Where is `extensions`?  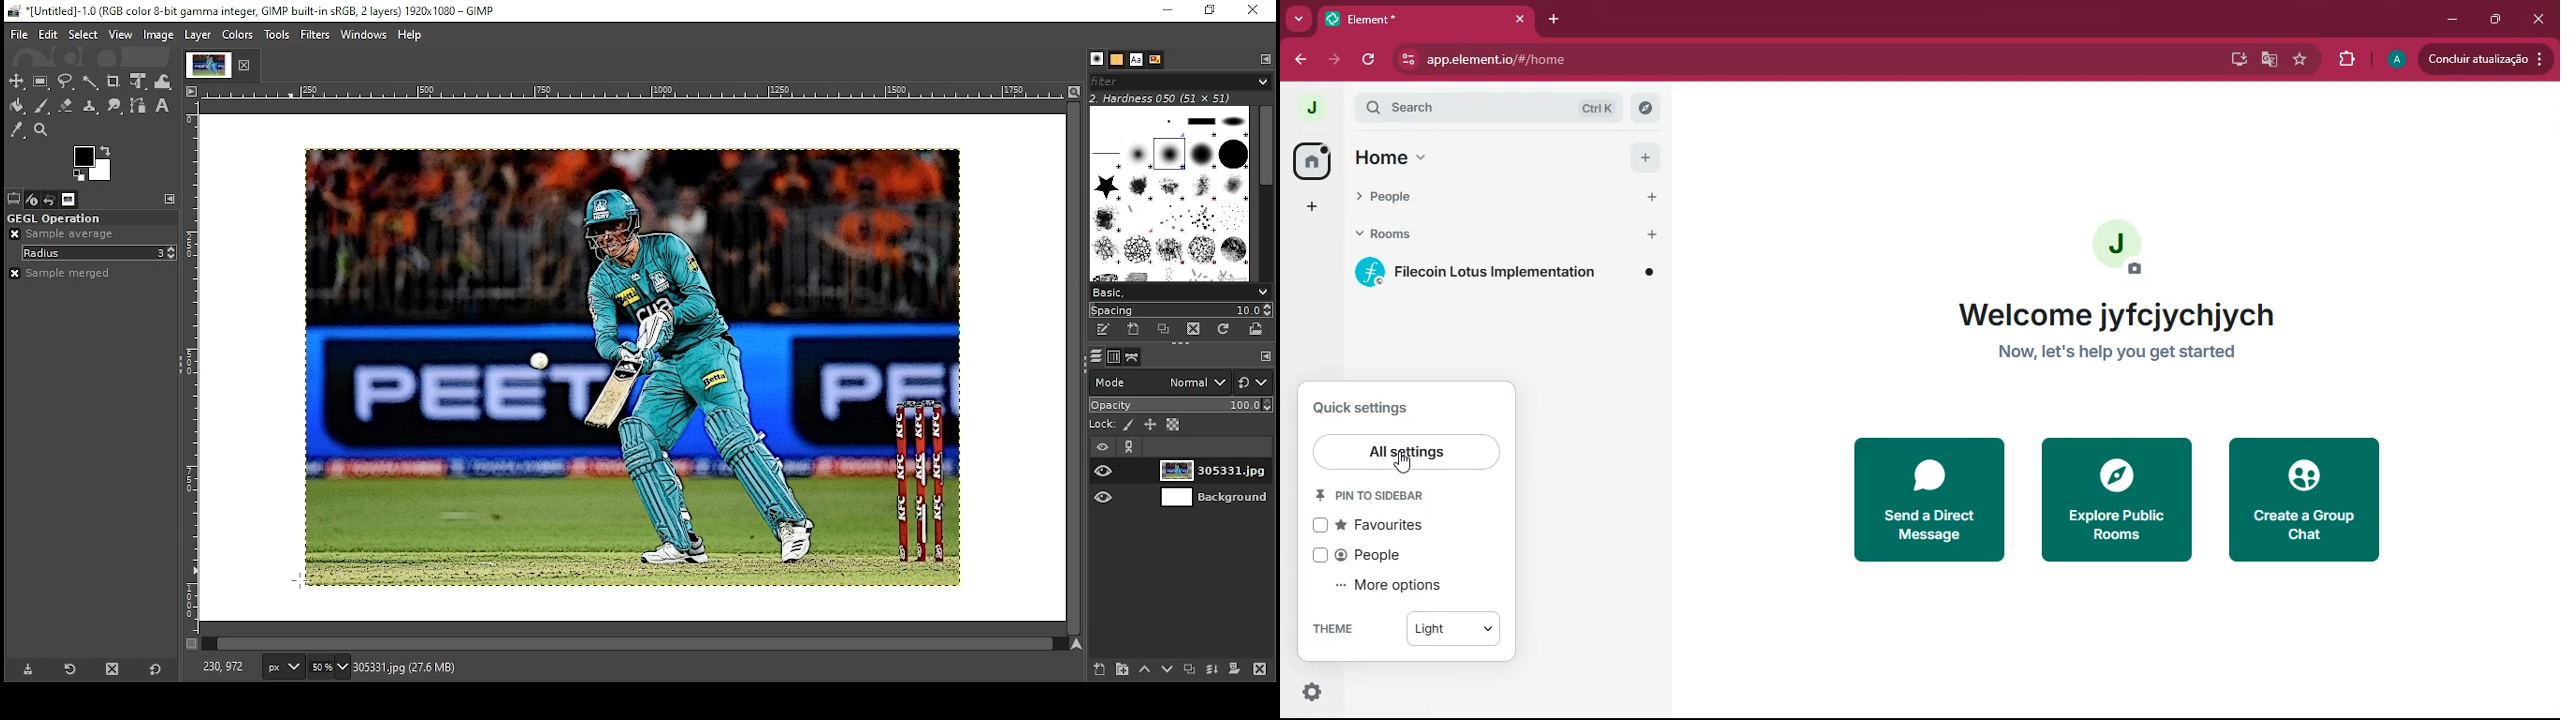
extensions is located at coordinates (2345, 58).